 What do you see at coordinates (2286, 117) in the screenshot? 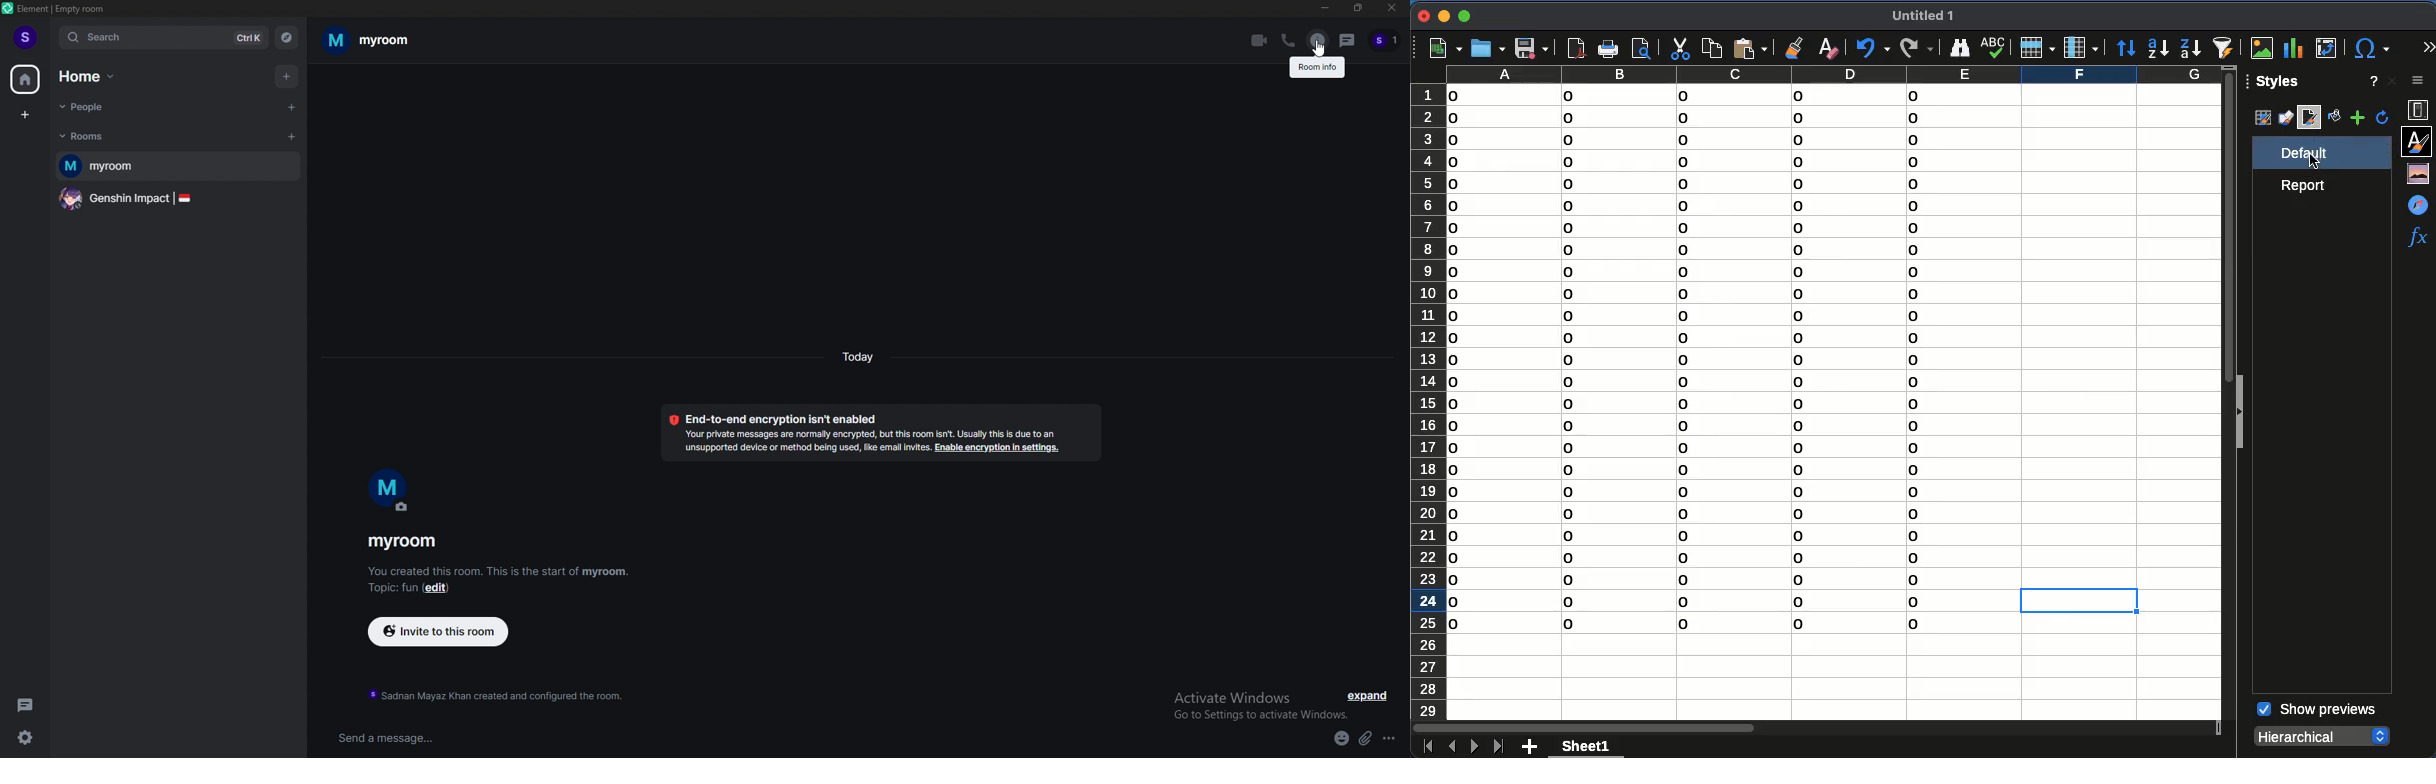
I see `drawing styles` at bounding box center [2286, 117].